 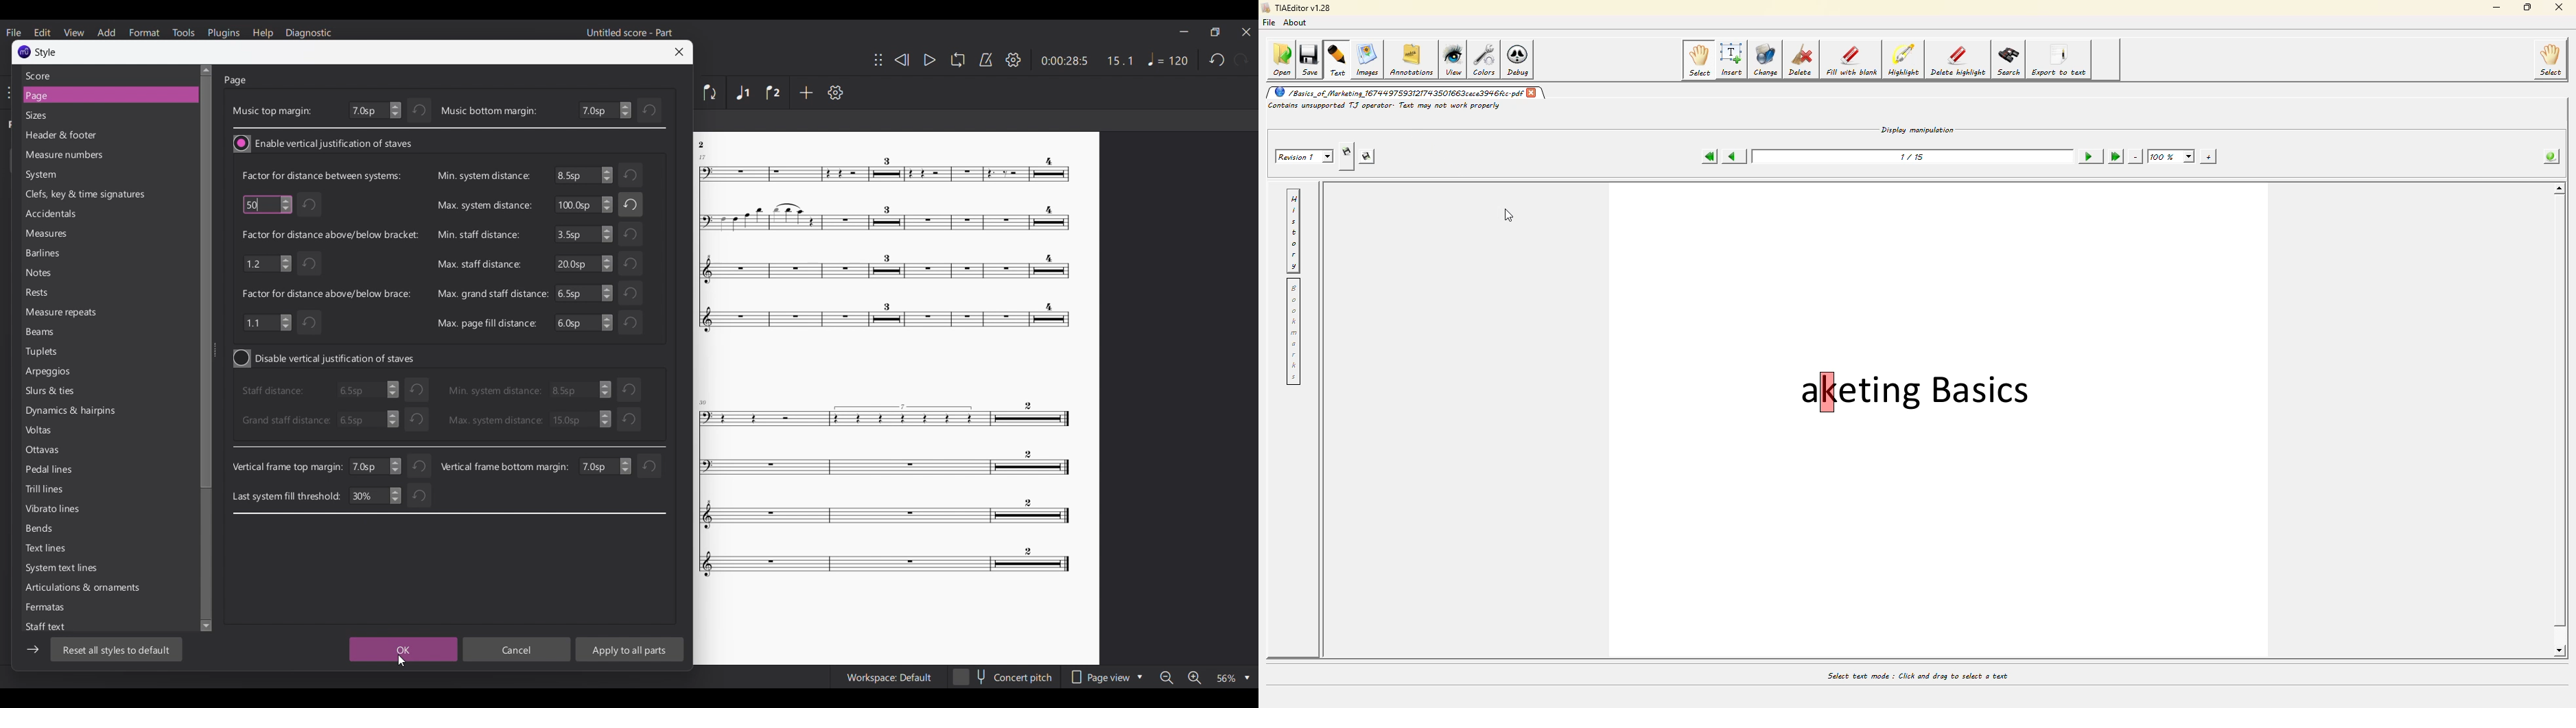 I want to click on Apply to all parts, so click(x=629, y=649).